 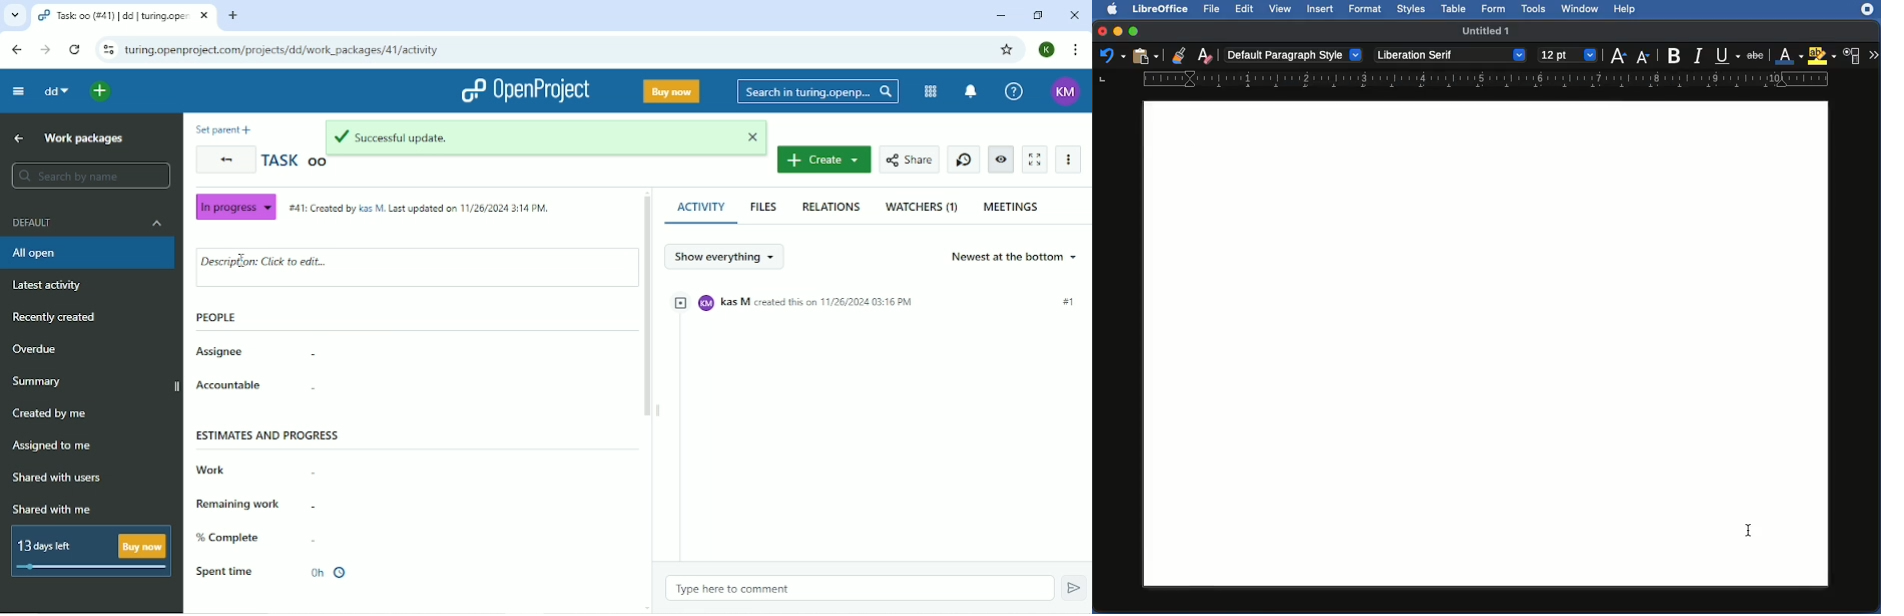 I want to click on Window, so click(x=1583, y=9).